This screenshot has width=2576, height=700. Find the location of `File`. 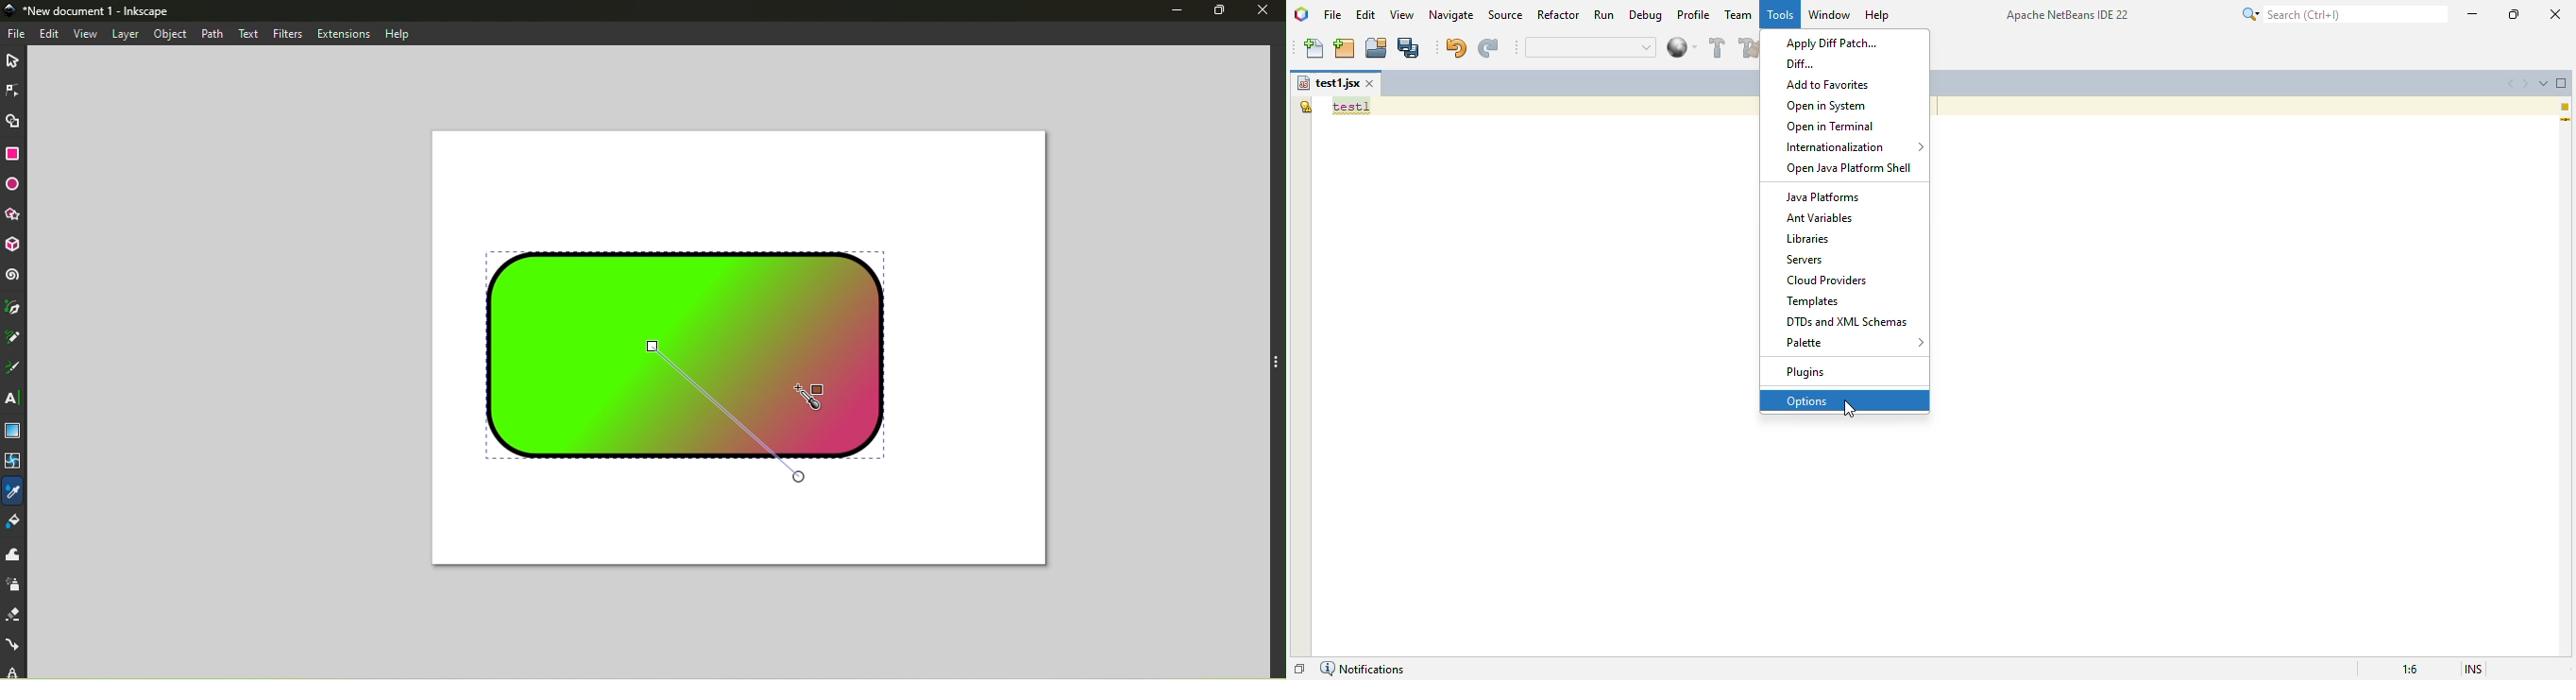

File is located at coordinates (18, 34).